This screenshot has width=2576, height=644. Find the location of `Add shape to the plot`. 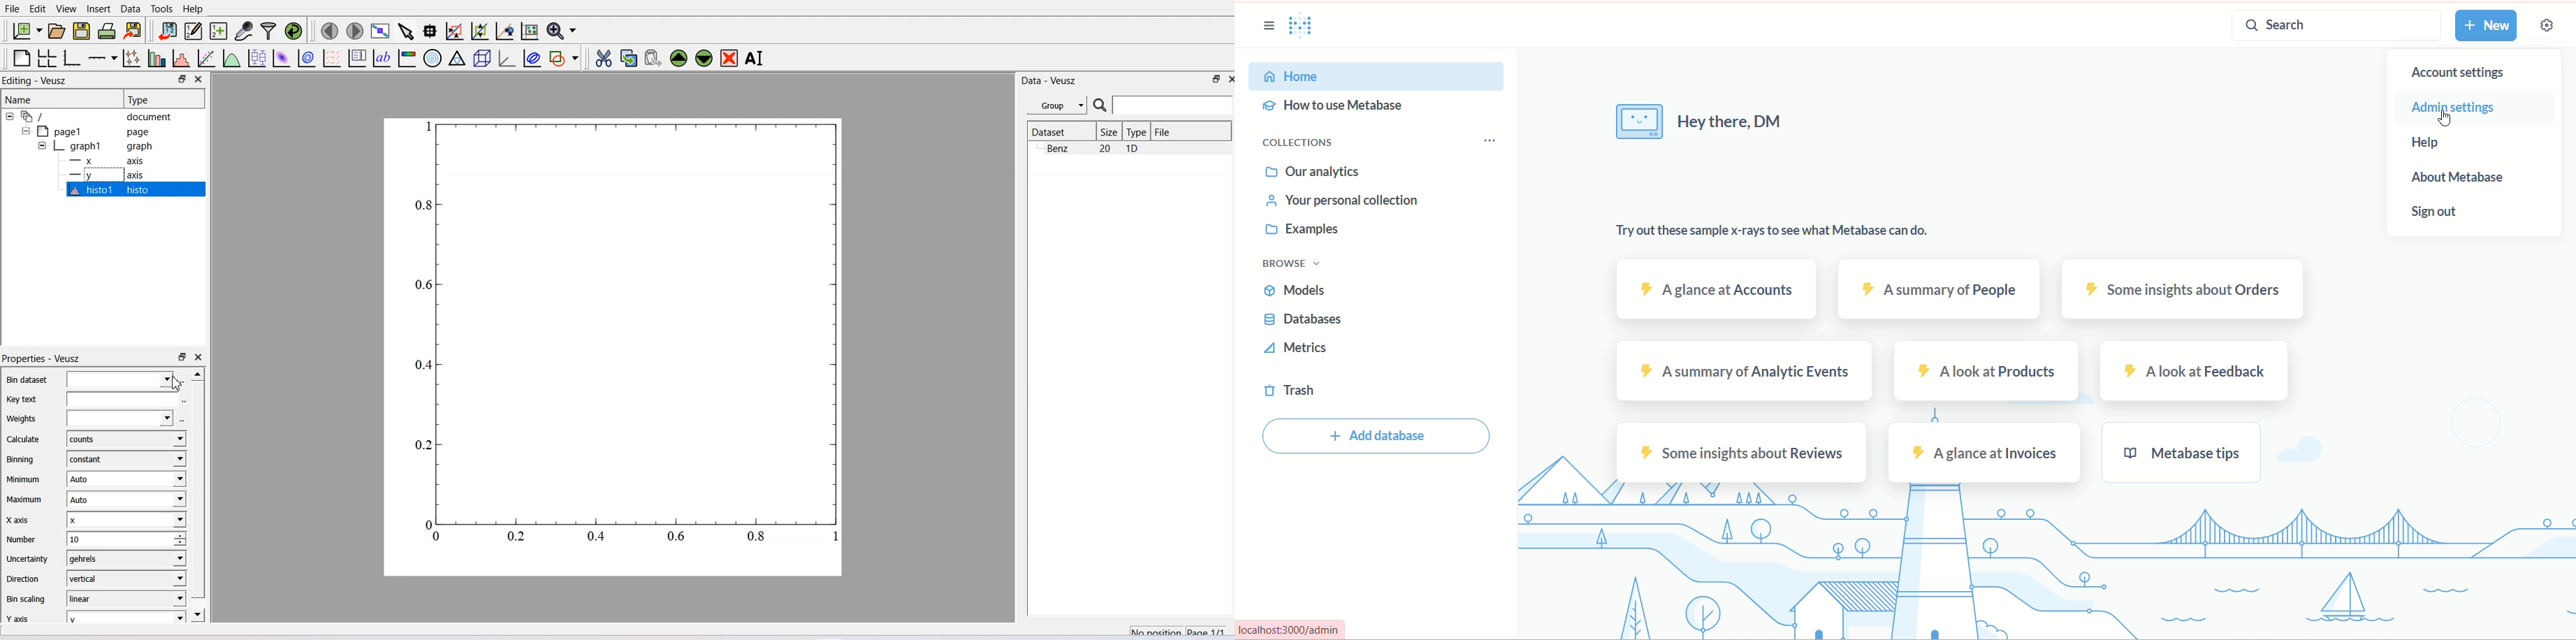

Add shape to the plot is located at coordinates (563, 58).